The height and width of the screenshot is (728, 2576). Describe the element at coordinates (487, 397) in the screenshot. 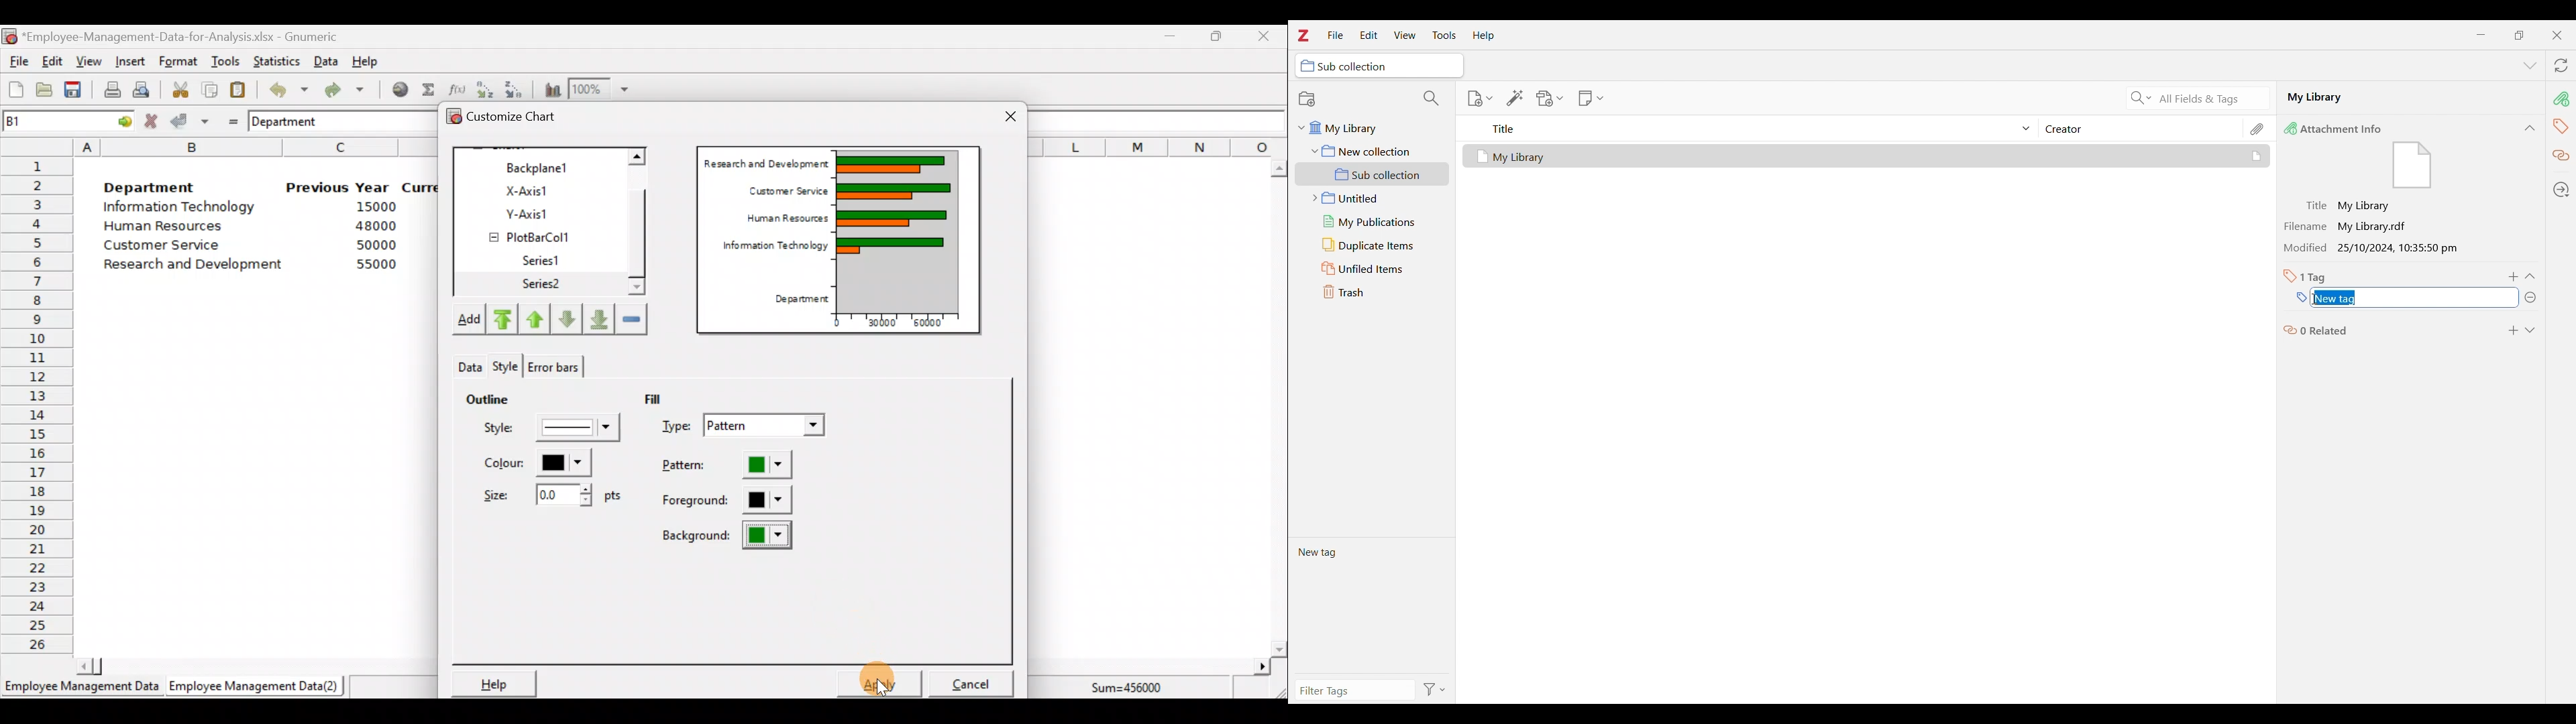

I see `Outline` at that location.